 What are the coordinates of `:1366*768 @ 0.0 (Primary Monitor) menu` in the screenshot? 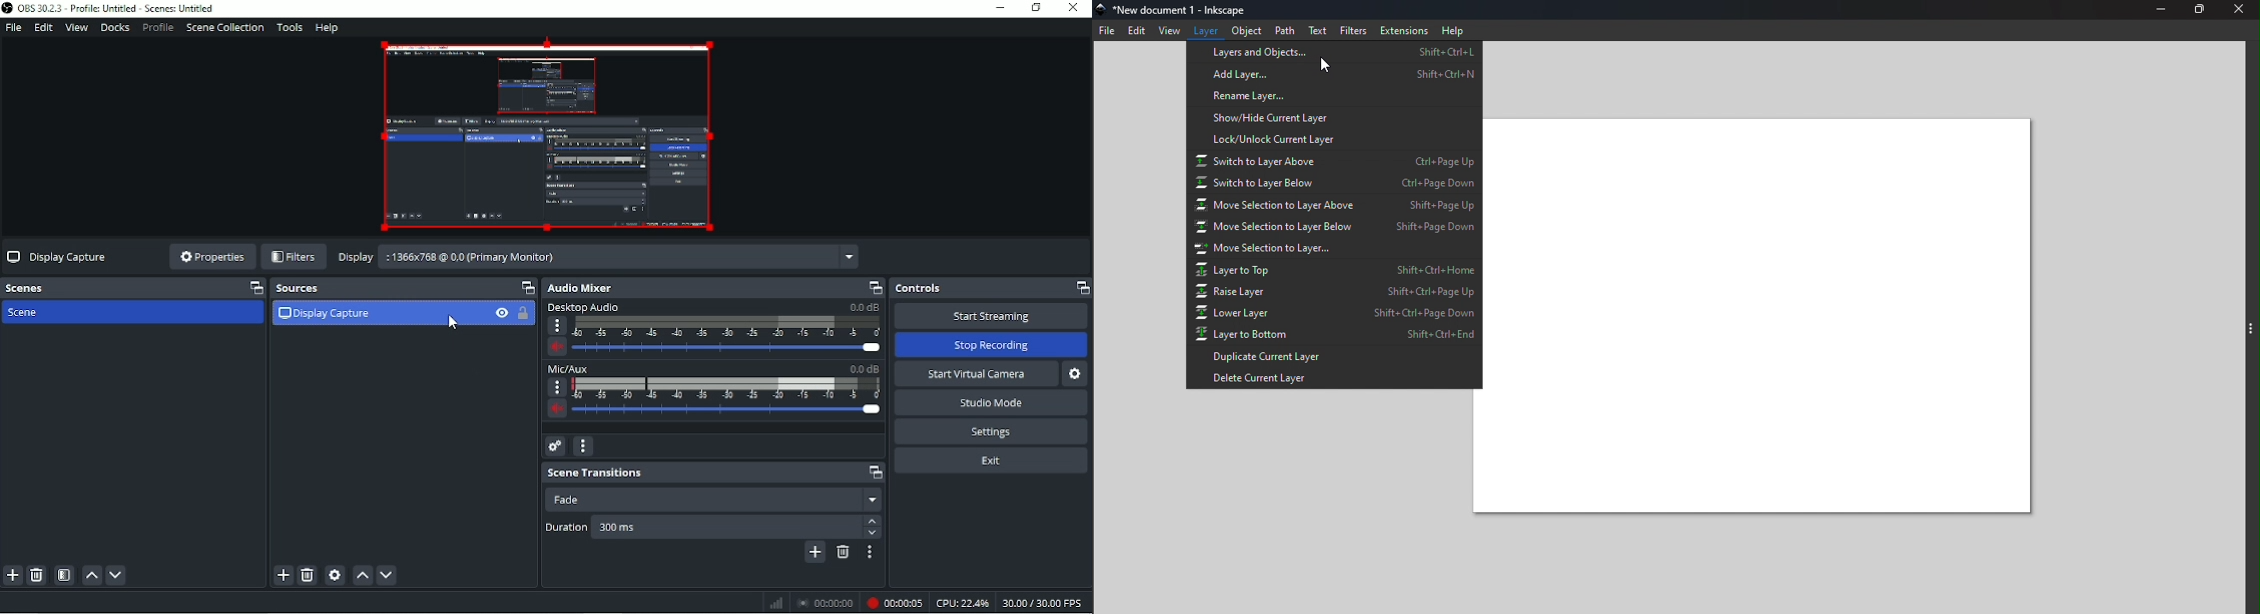 It's located at (621, 257).